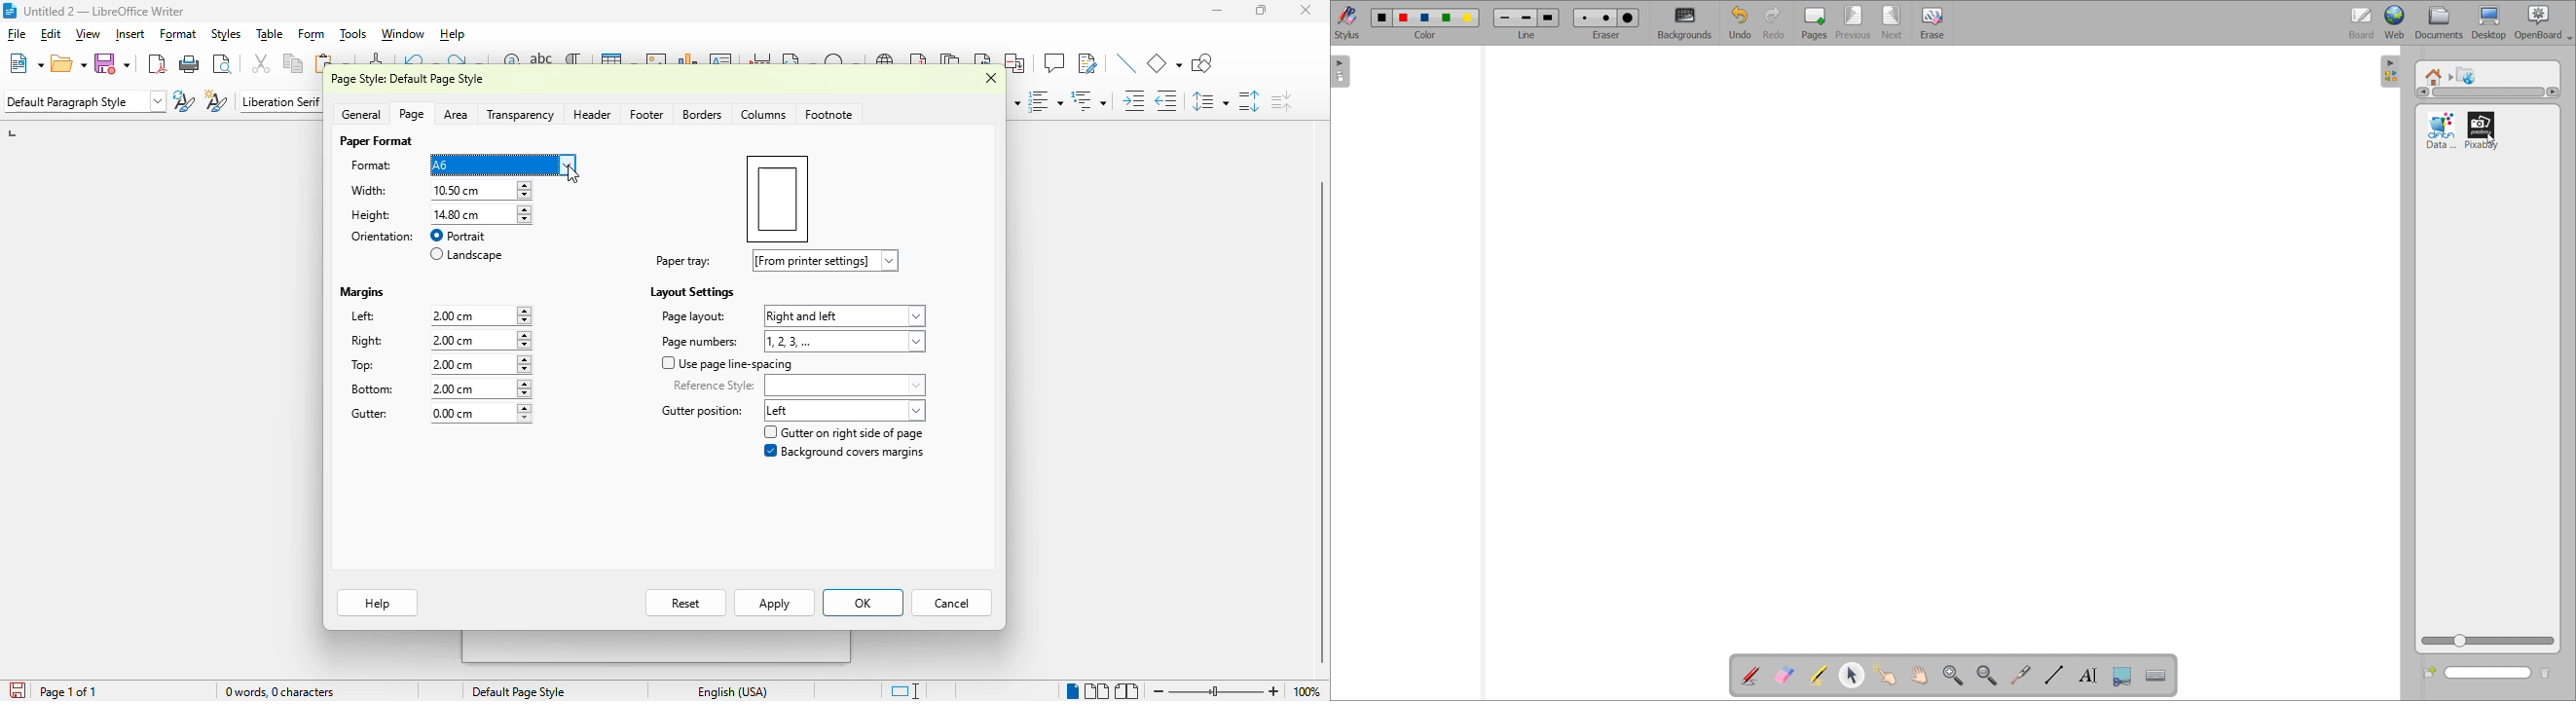  What do you see at coordinates (1318, 424) in the screenshot?
I see `vertical scroll bar` at bounding box center [1318, 424].